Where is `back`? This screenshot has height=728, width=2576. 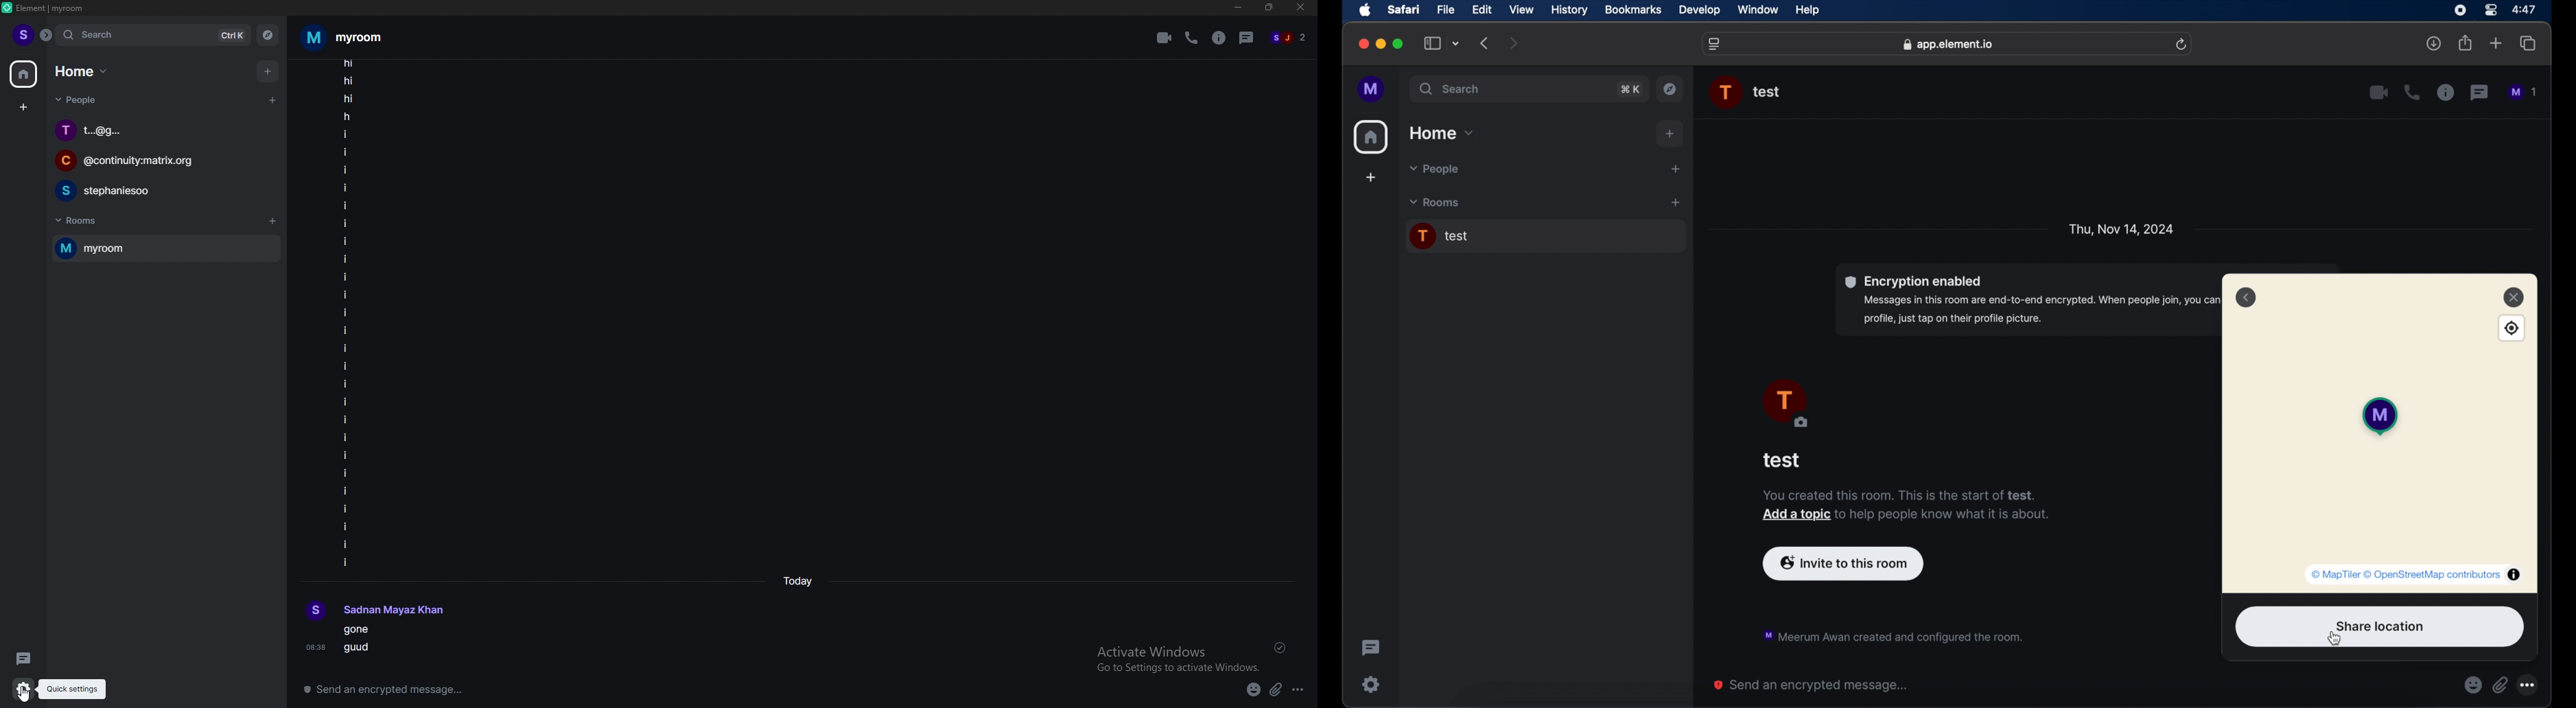 back is located at coordinates (2246, 298).